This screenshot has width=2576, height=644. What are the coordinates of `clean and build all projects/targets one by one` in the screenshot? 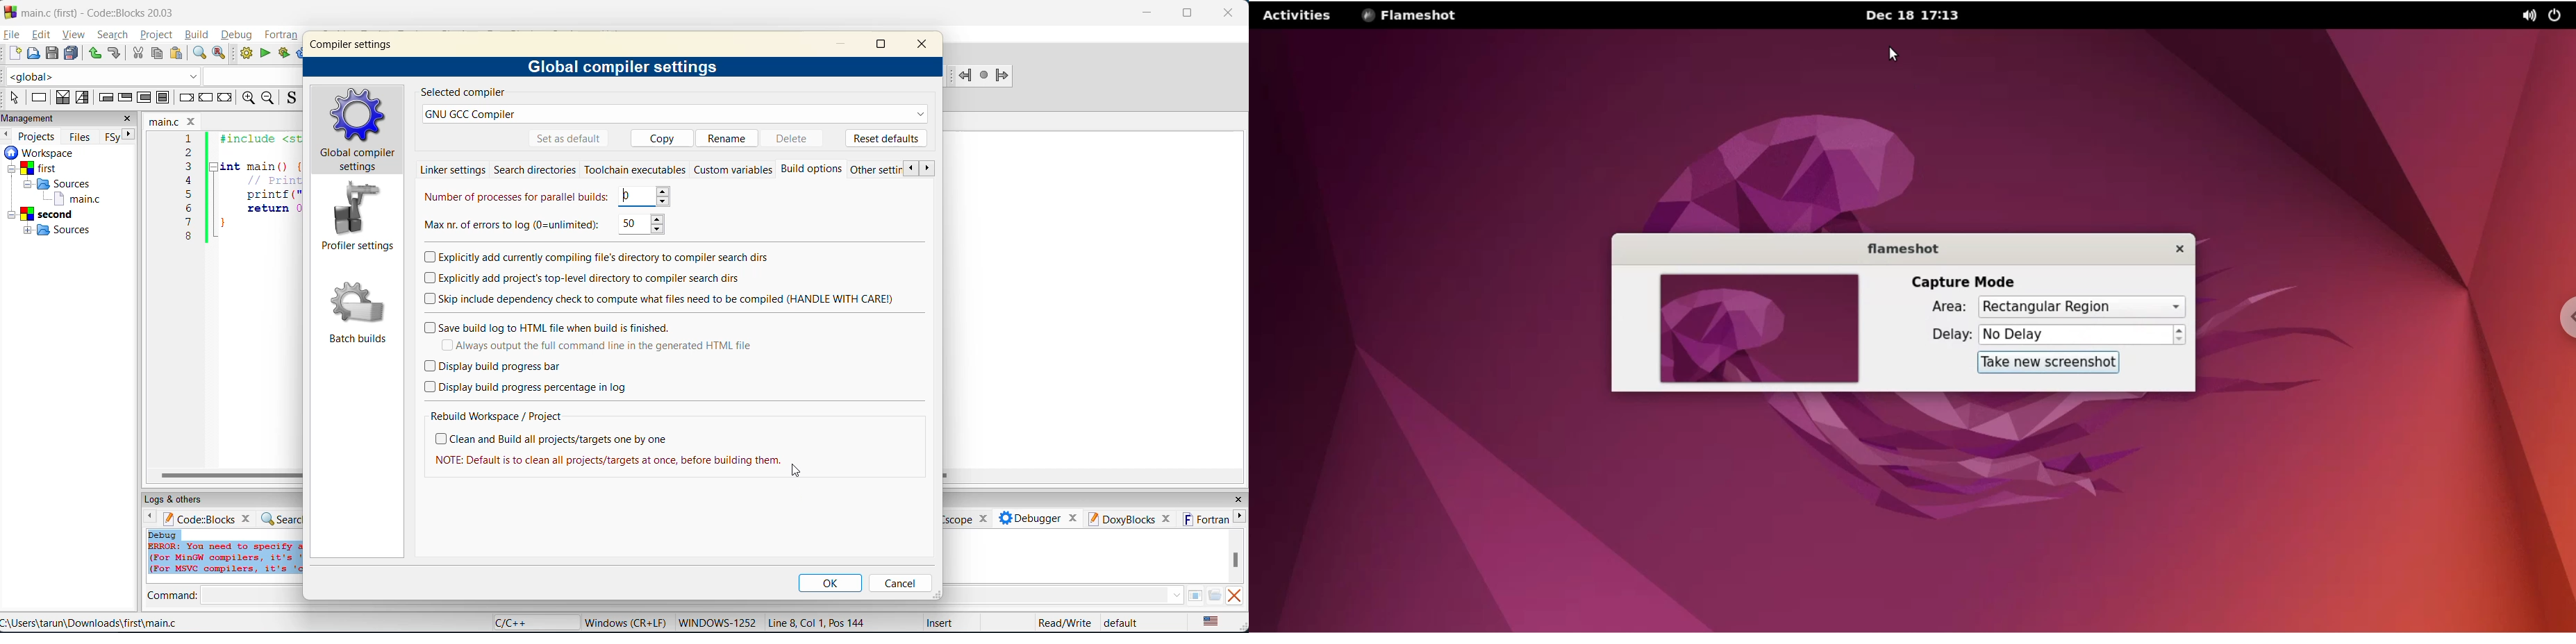 It's located at (557, 439).